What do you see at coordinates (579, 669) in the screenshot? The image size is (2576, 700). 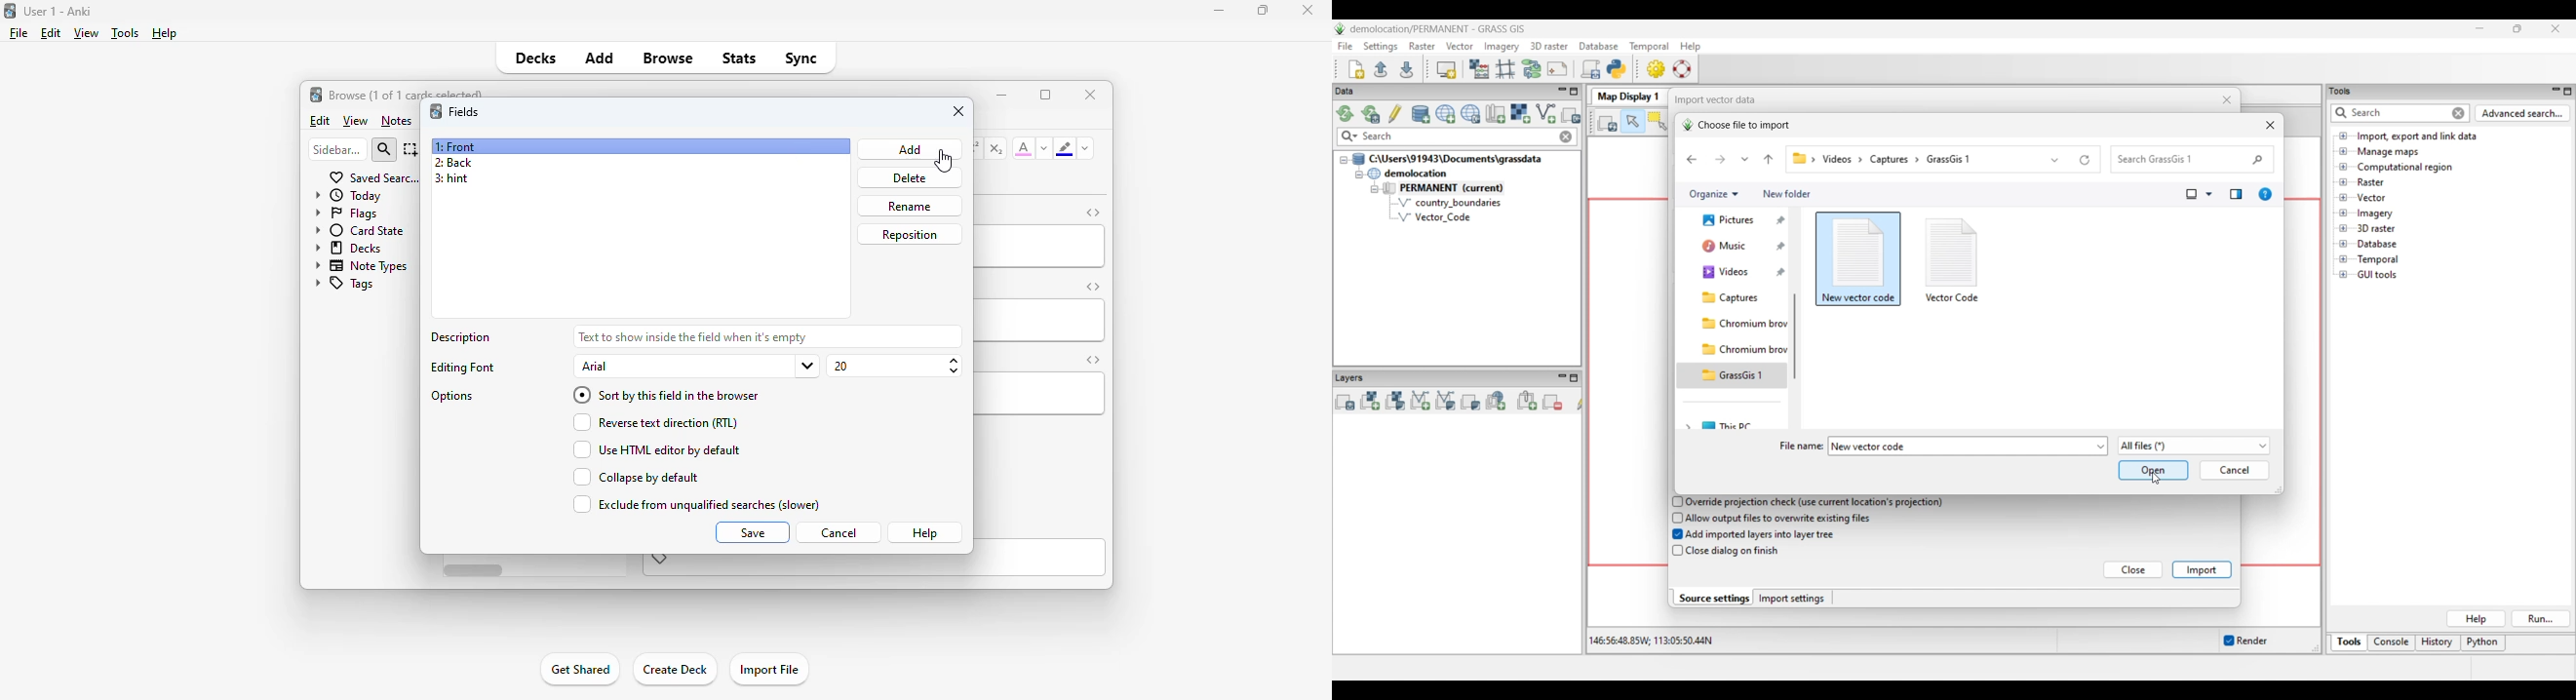 I see `get shared` at bounding box center [579, 669].